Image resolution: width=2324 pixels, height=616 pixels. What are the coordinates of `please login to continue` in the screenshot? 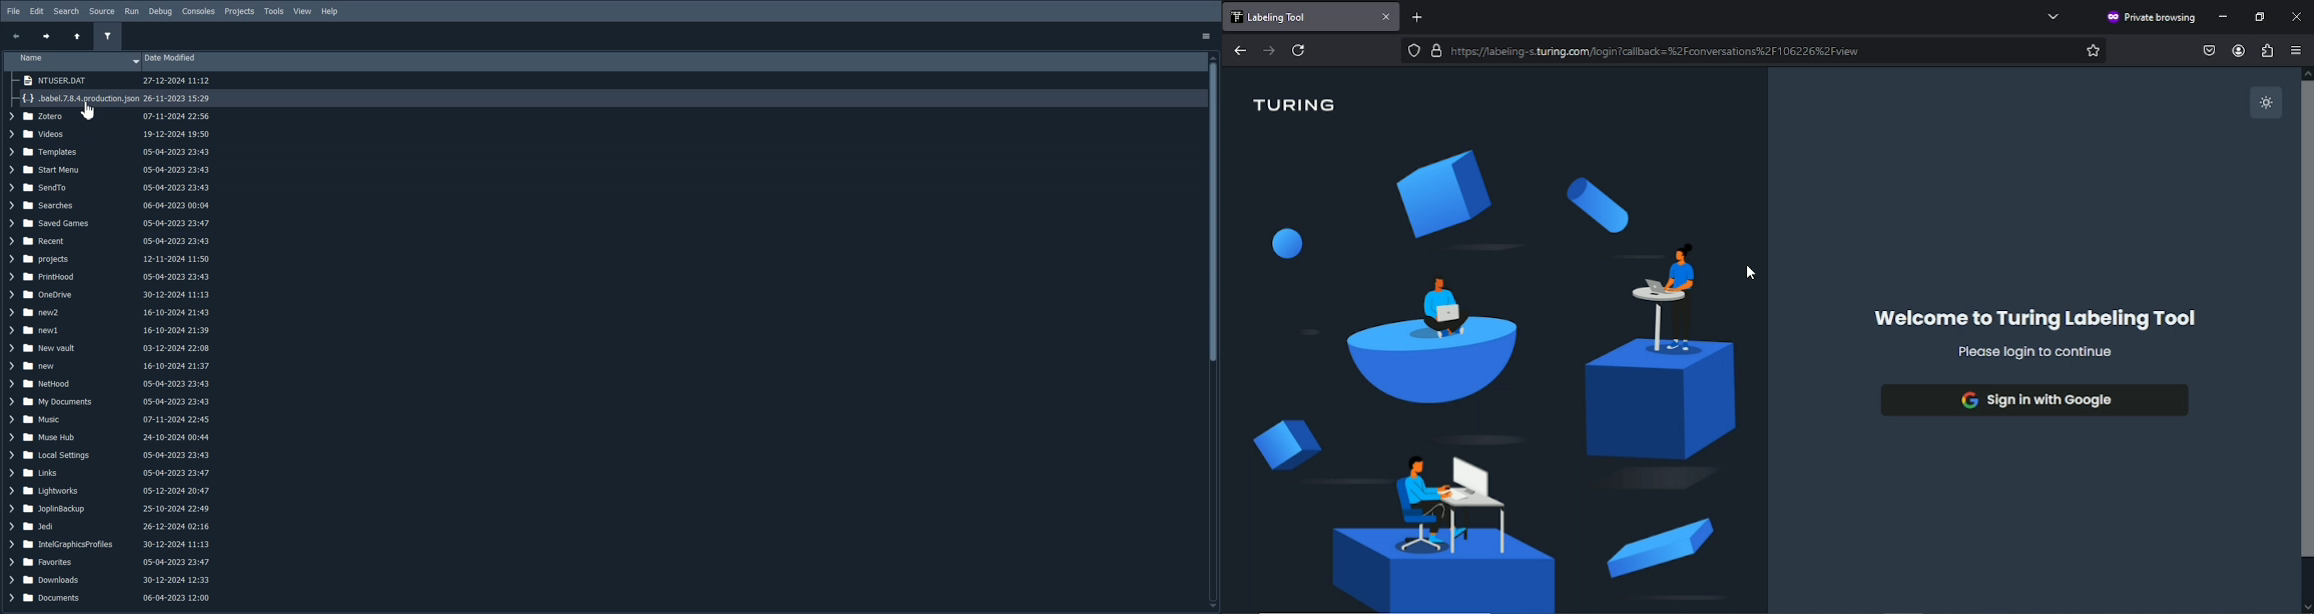 It's located at (2033, 352).